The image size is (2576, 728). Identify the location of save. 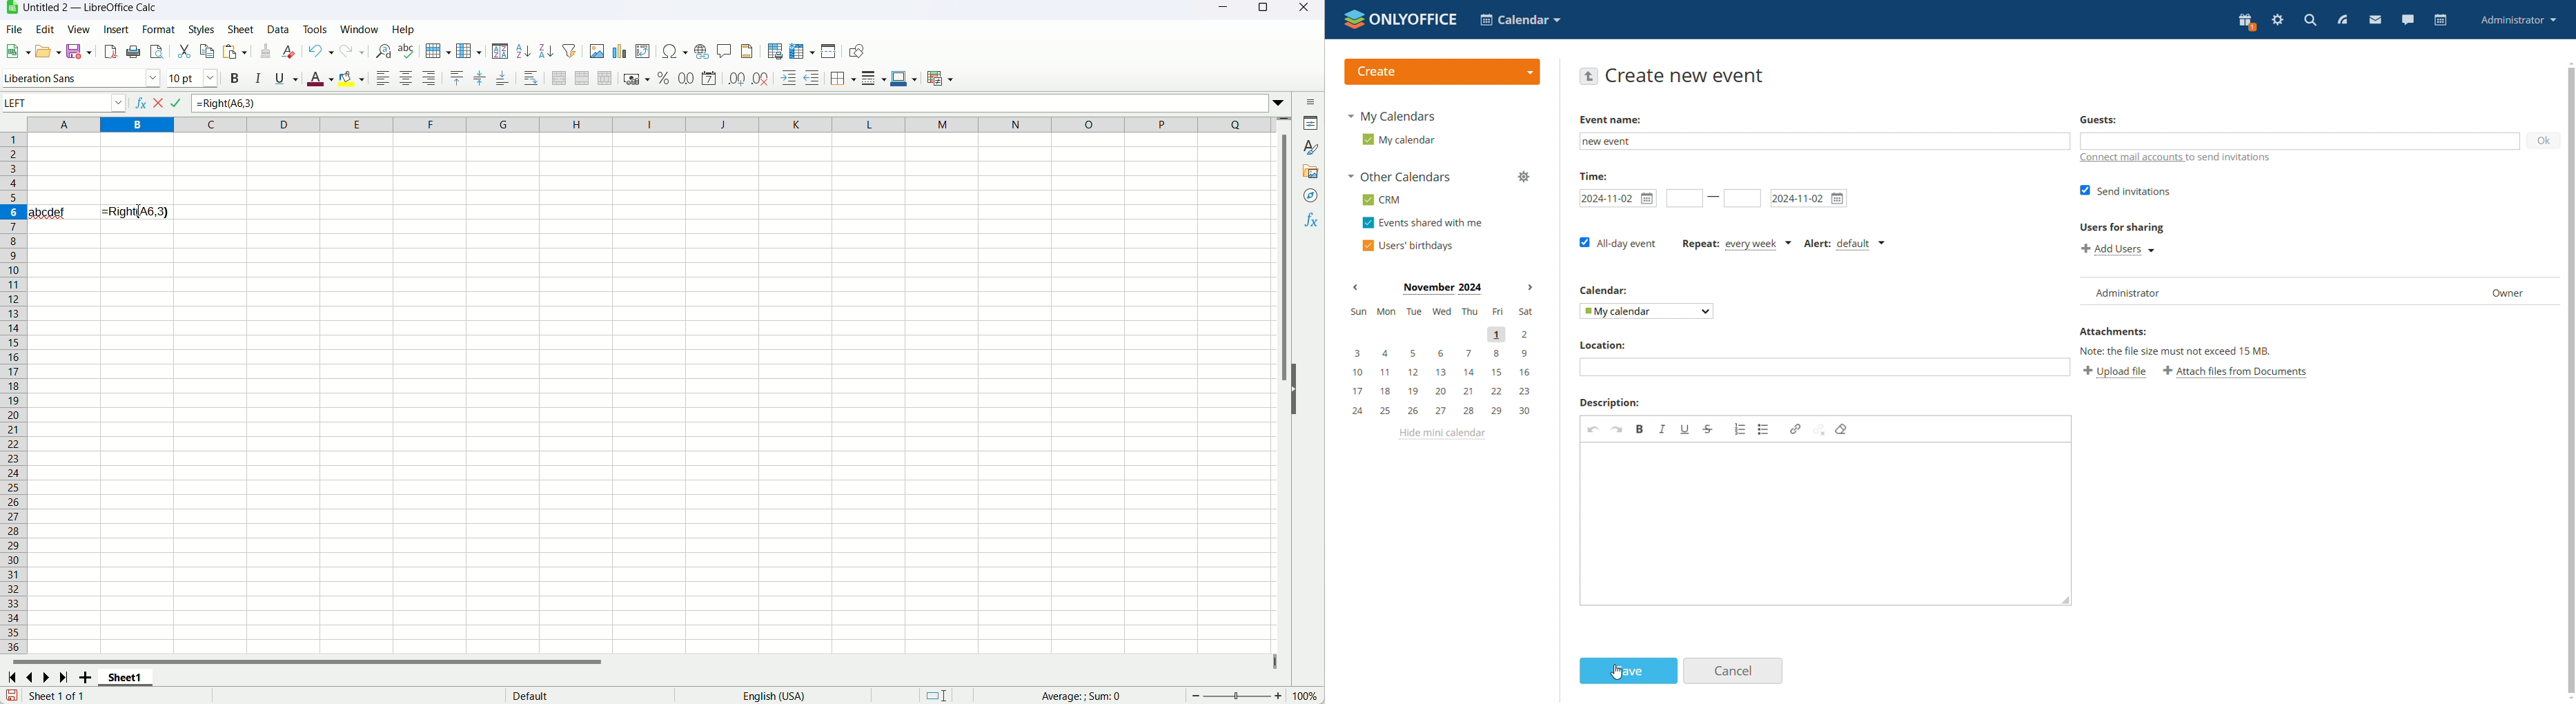
(12, 695).